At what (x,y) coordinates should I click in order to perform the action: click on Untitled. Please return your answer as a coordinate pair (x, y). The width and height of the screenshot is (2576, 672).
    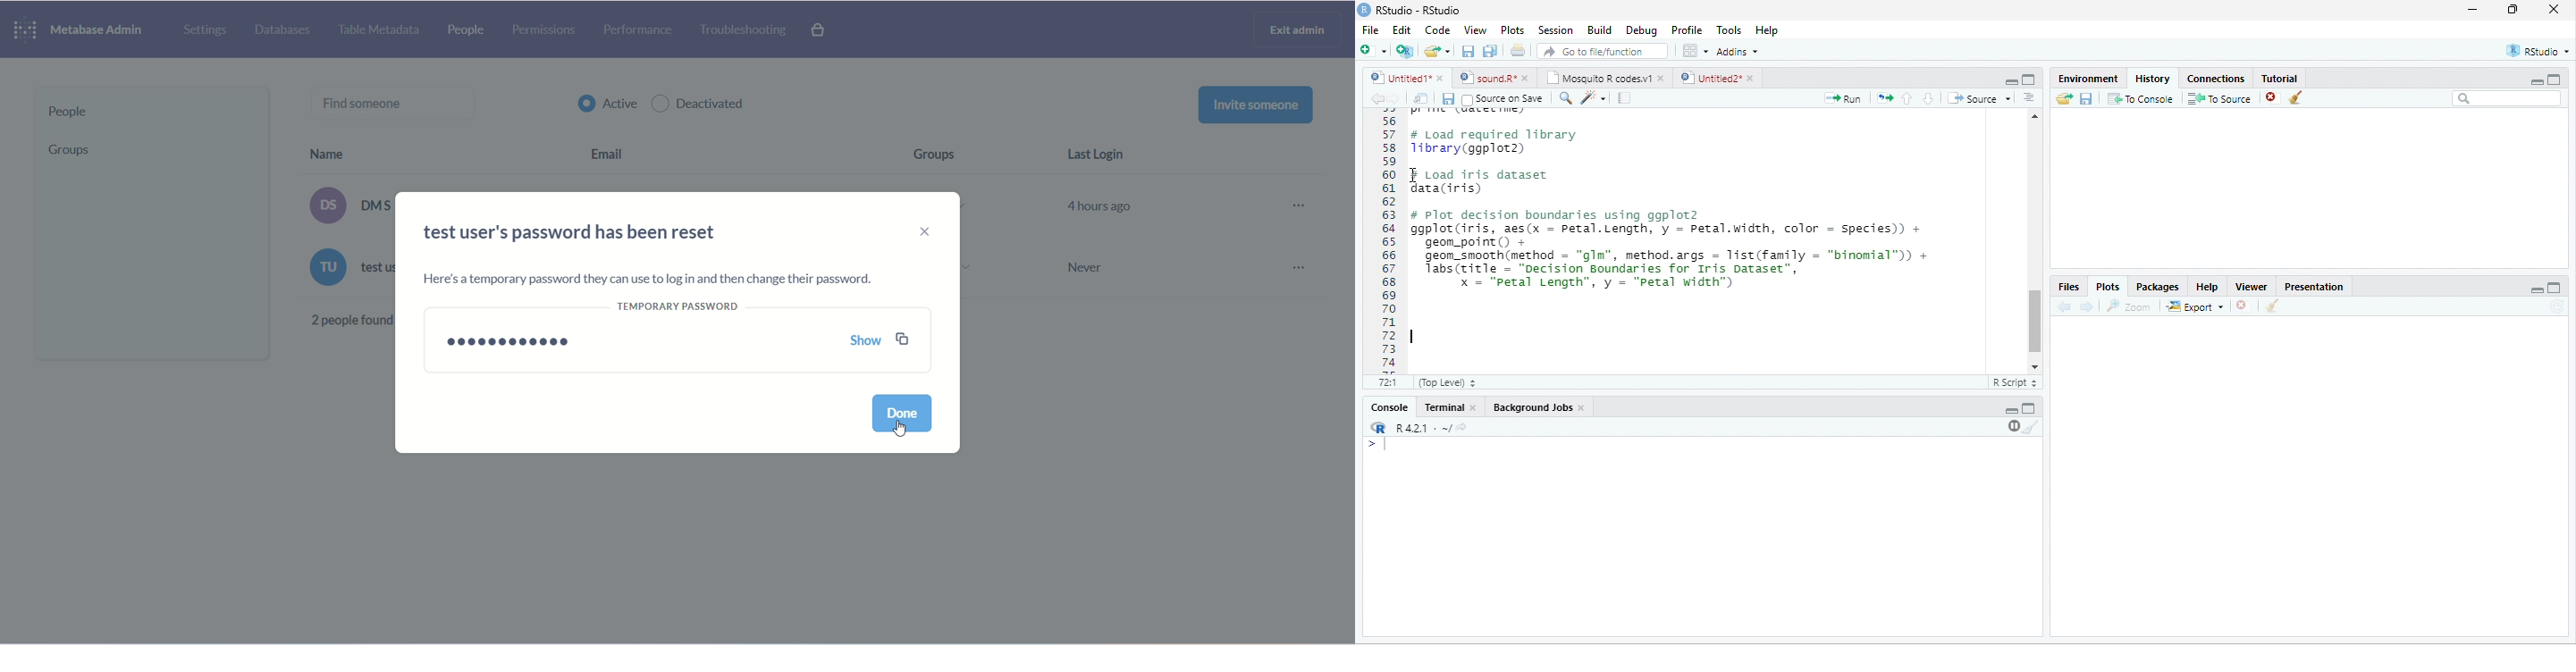
    Looking at the image, I should click on (1399, 78).